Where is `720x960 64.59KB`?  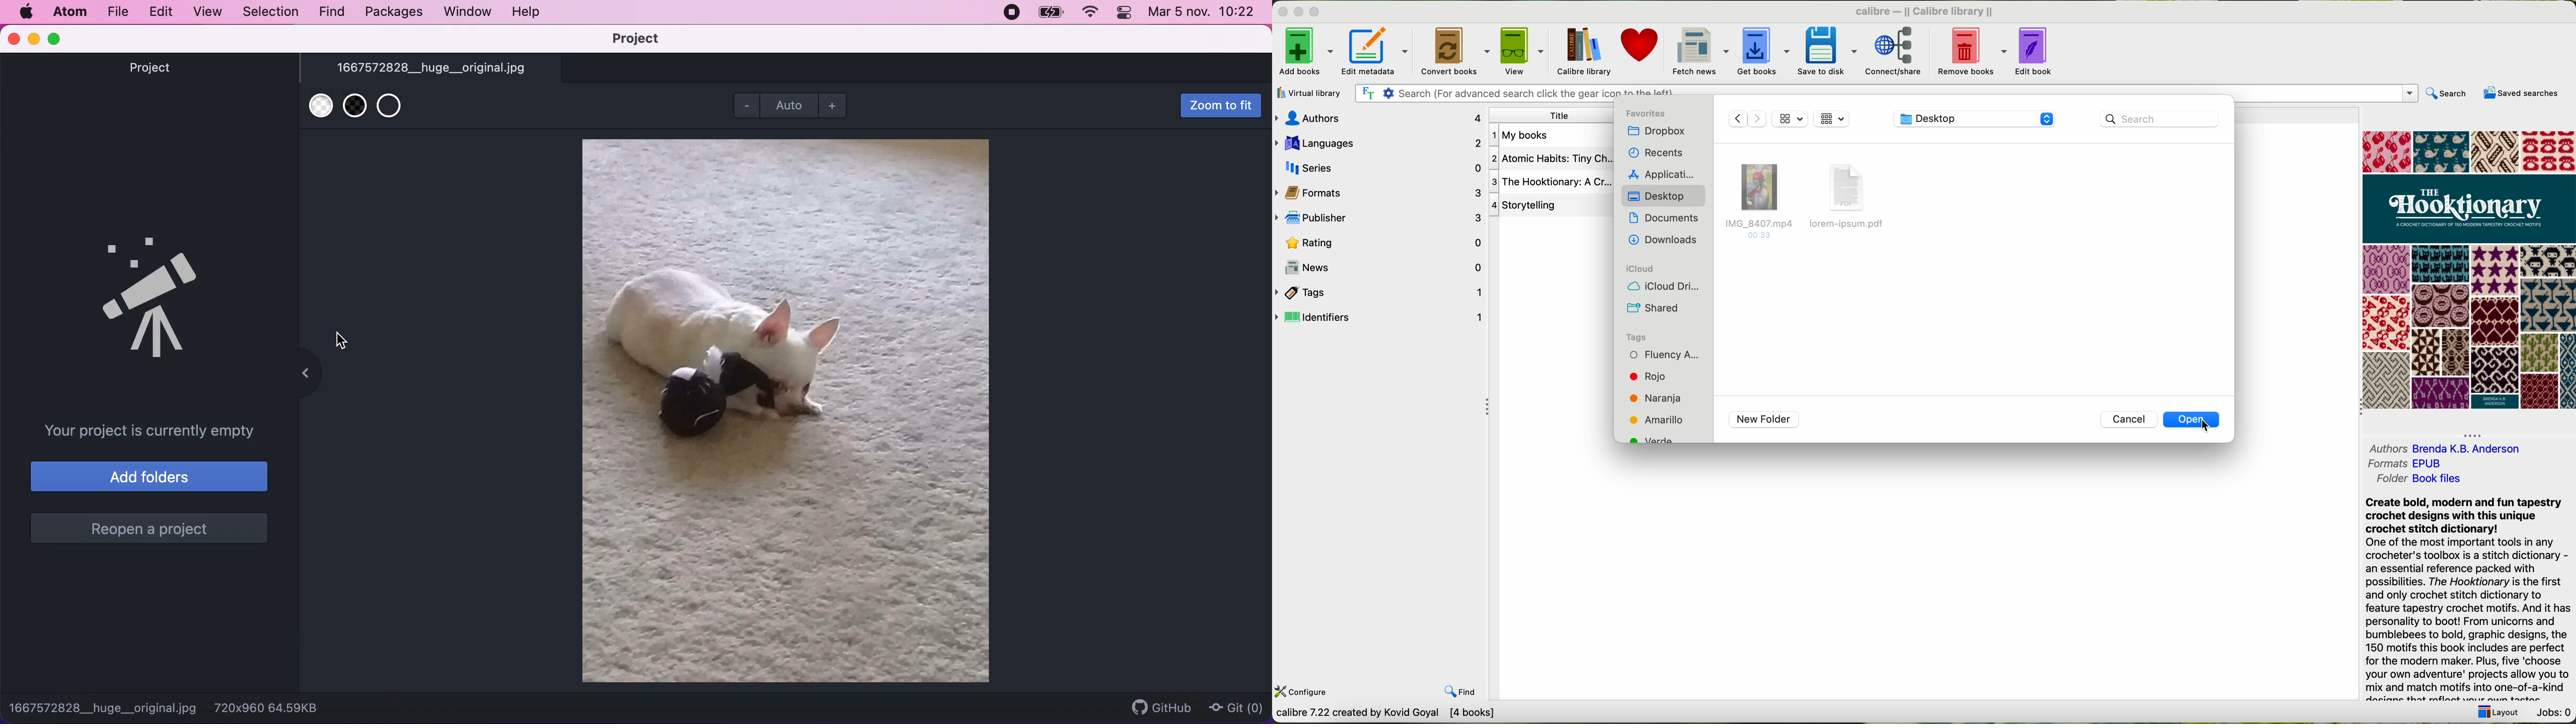
720x960 64.59KB is located at coordinates (273, 708).